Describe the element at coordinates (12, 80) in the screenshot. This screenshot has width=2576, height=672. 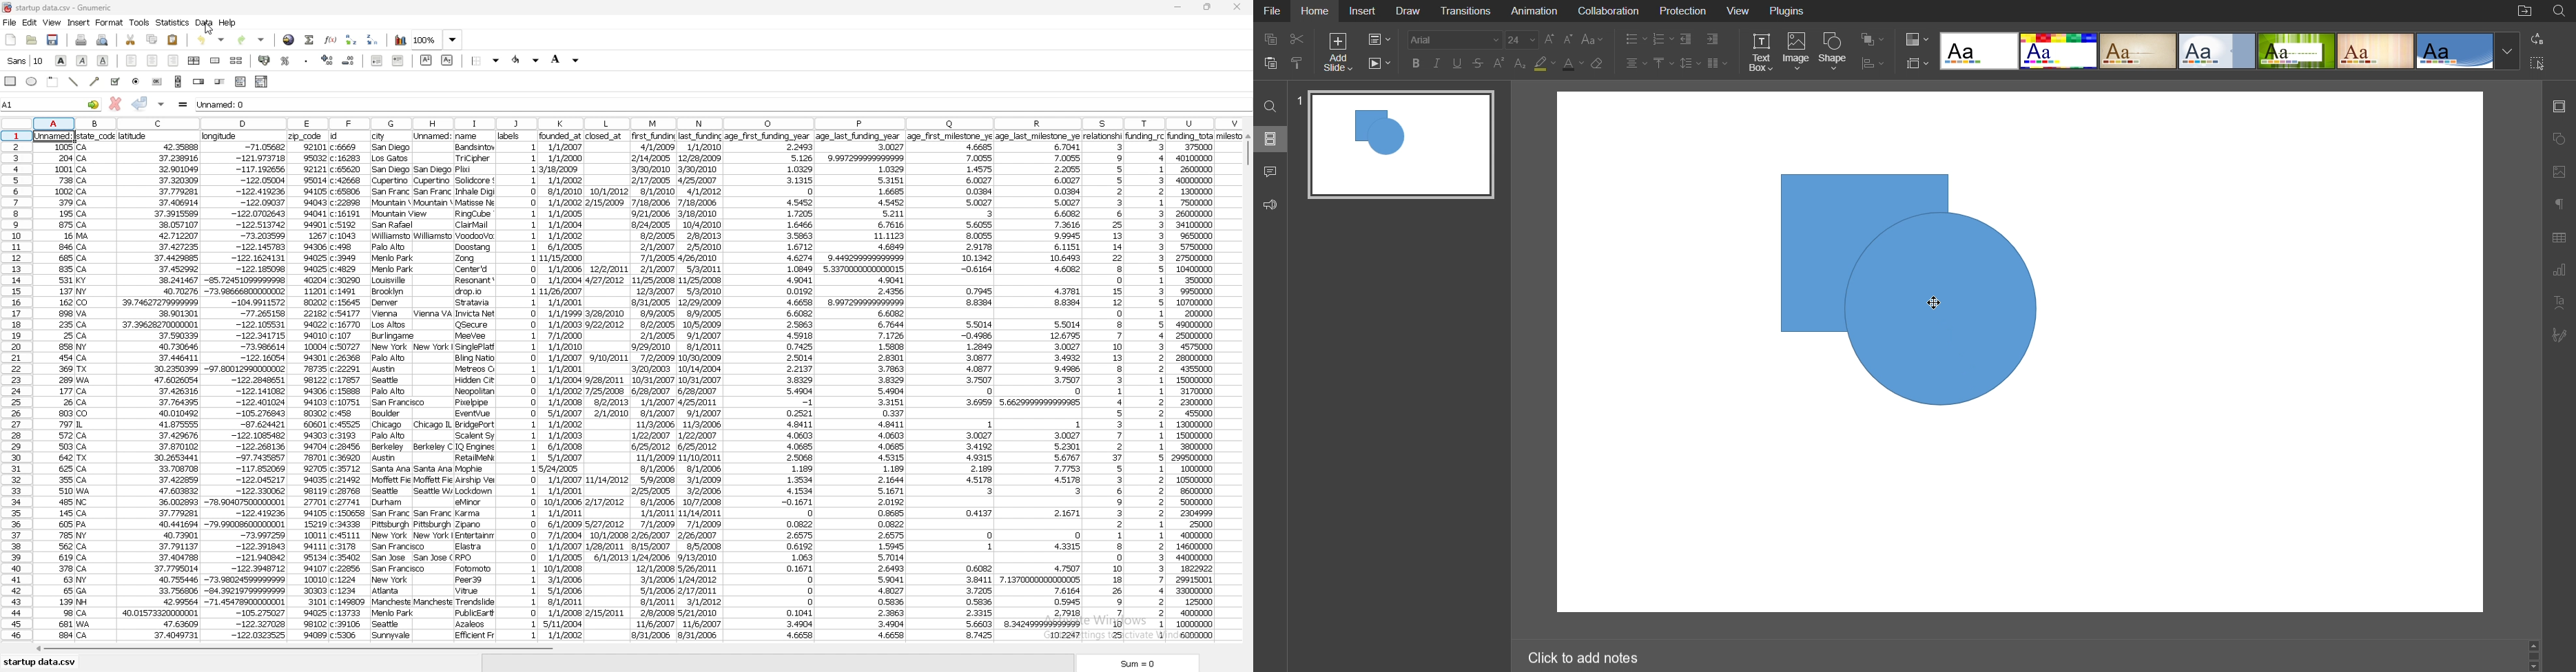
I see `rectangle` at that location.